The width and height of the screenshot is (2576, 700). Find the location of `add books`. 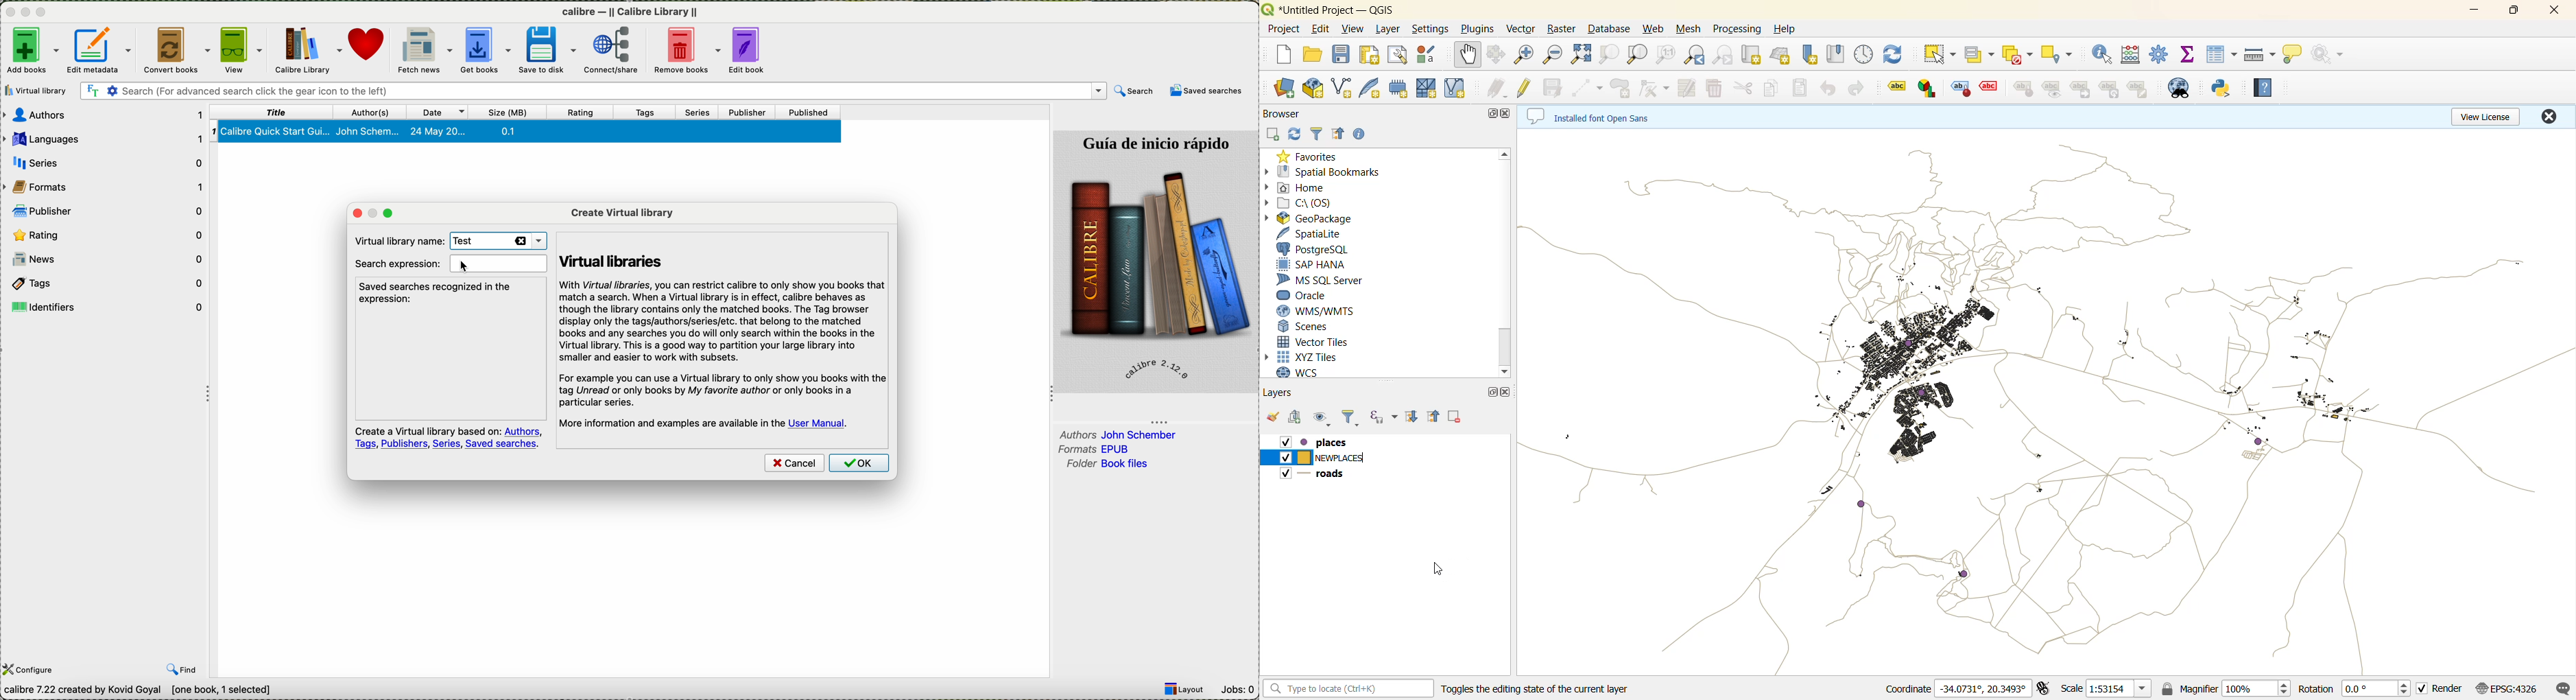

add books is located at coordinates (31, 50).